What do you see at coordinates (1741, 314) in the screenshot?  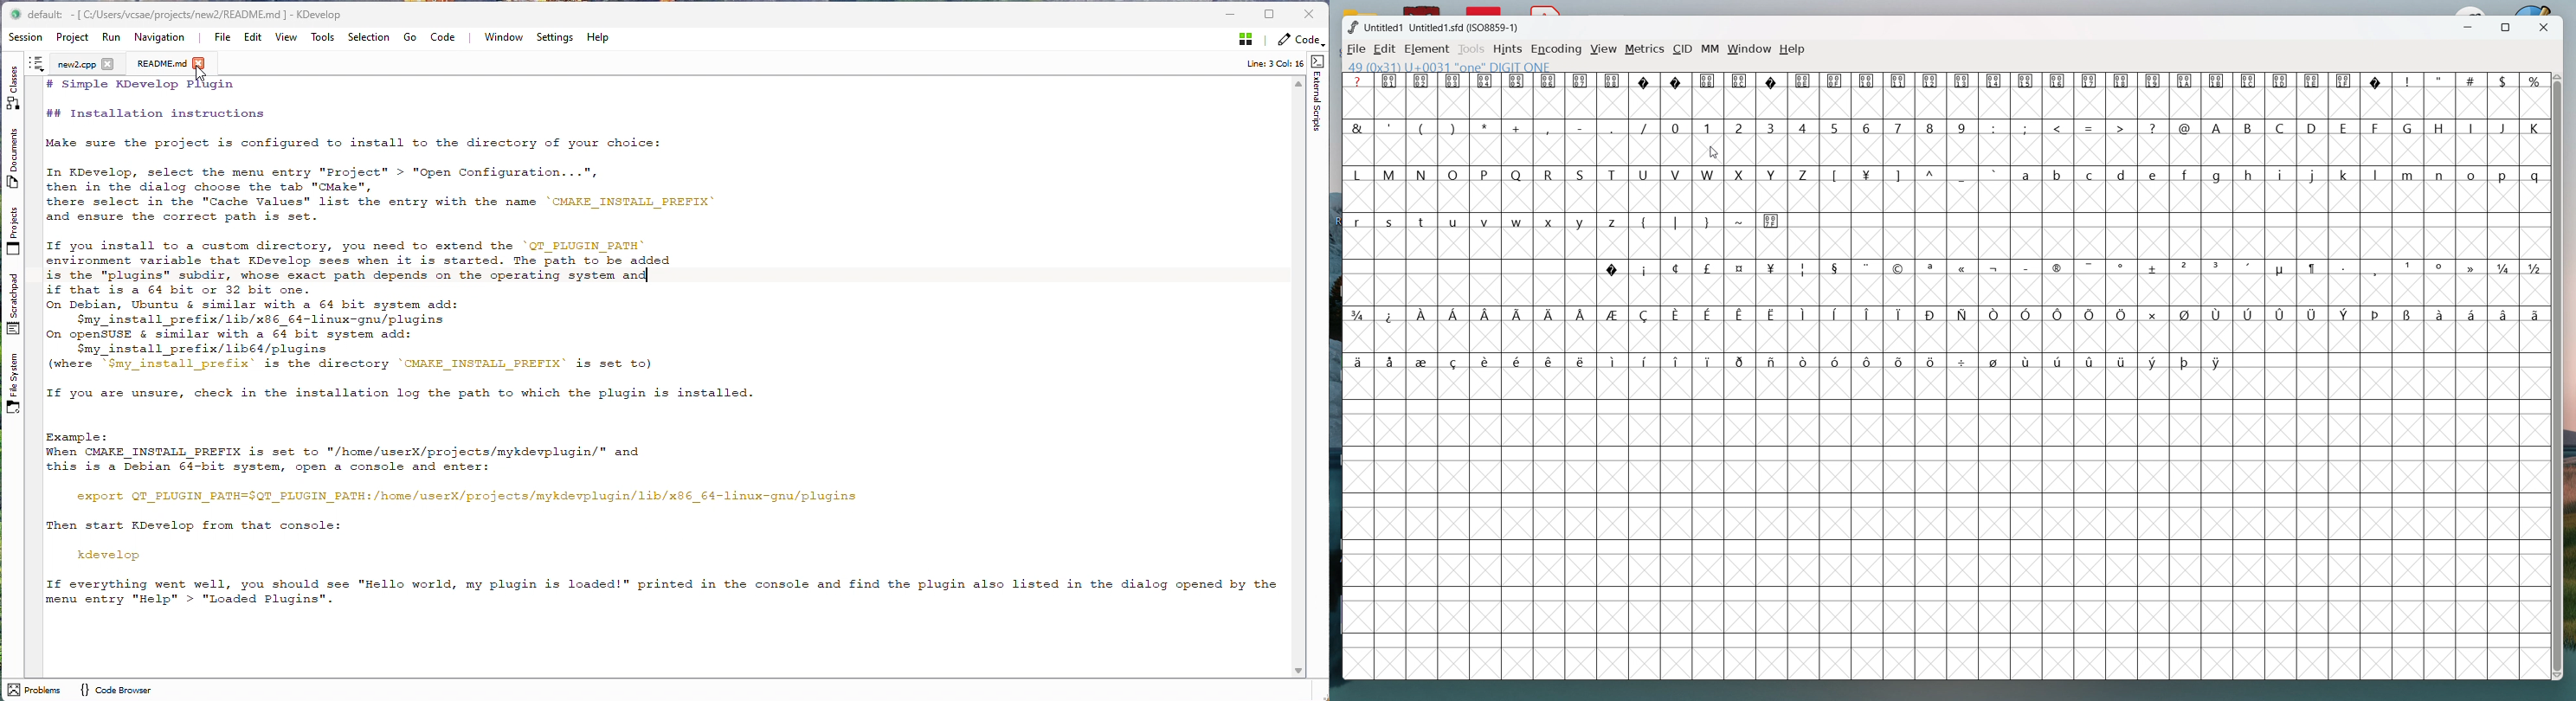 I see `symbol` at bounding box center [1741, 314].